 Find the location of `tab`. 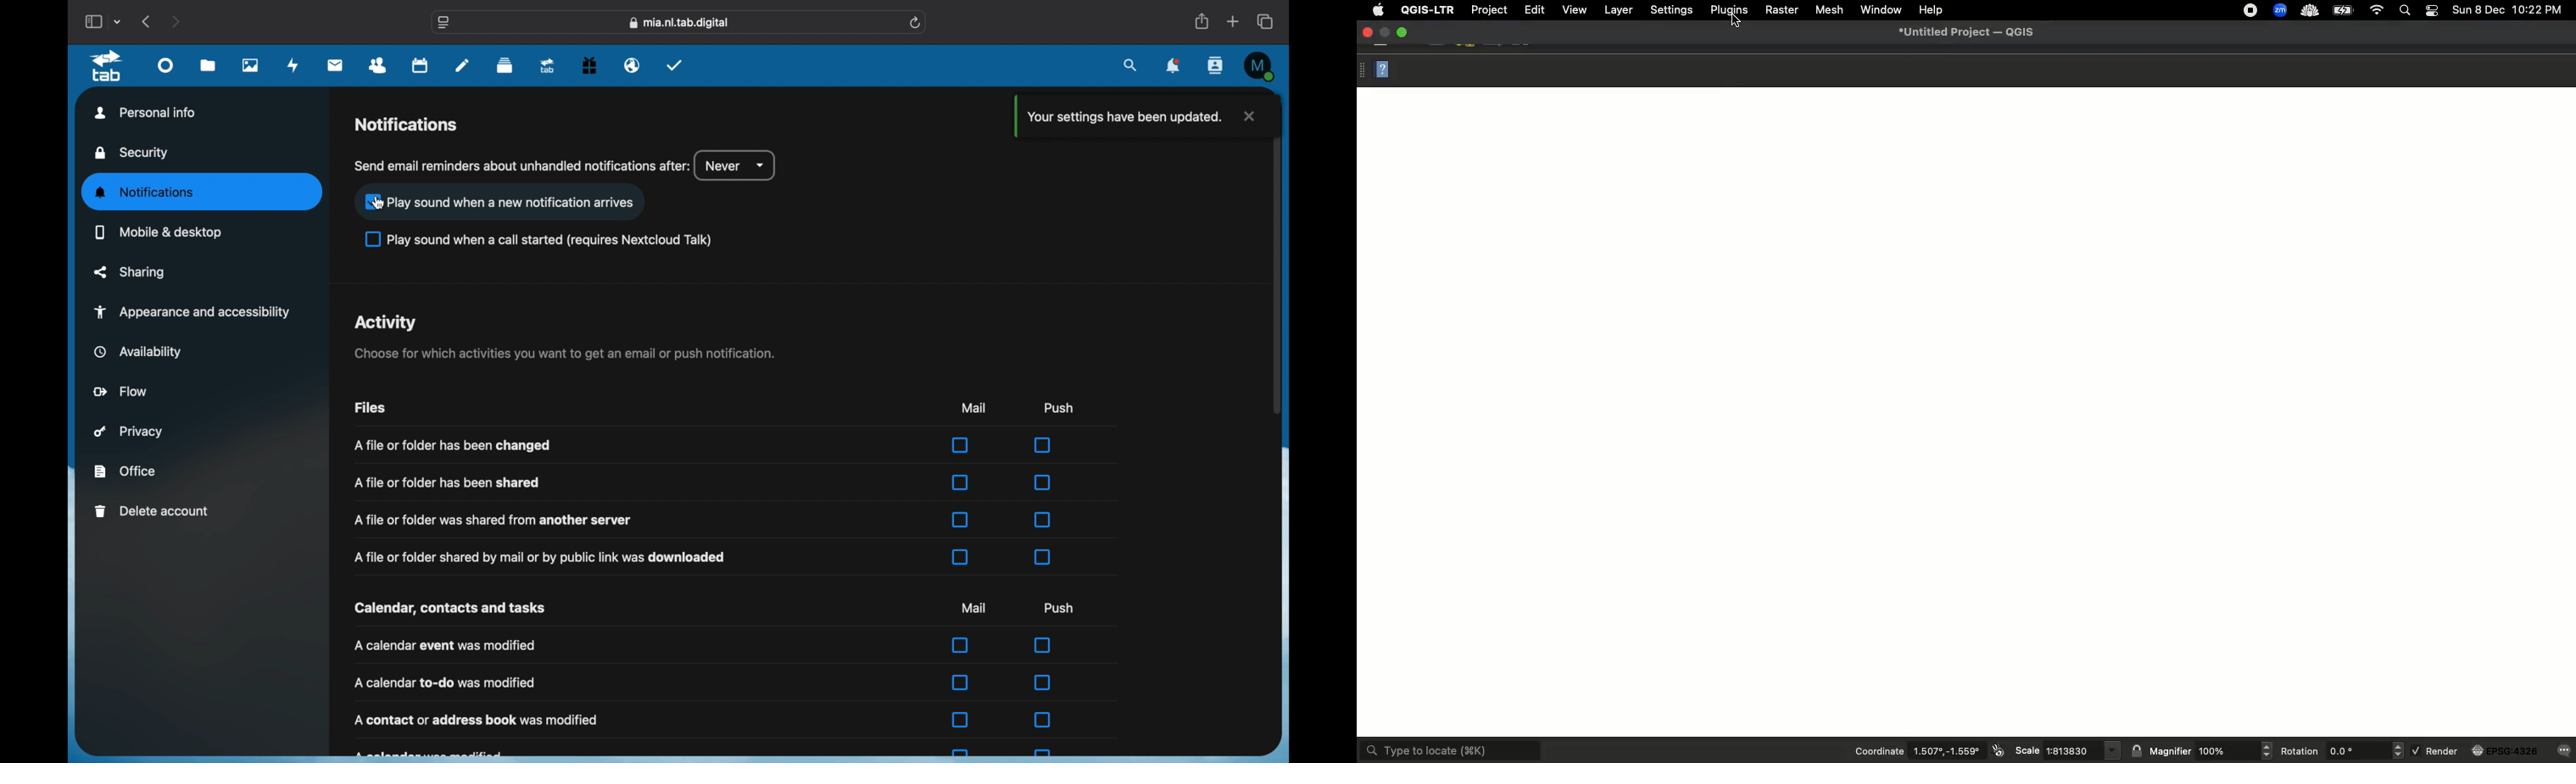

tab is located at coordinates (107, 66).